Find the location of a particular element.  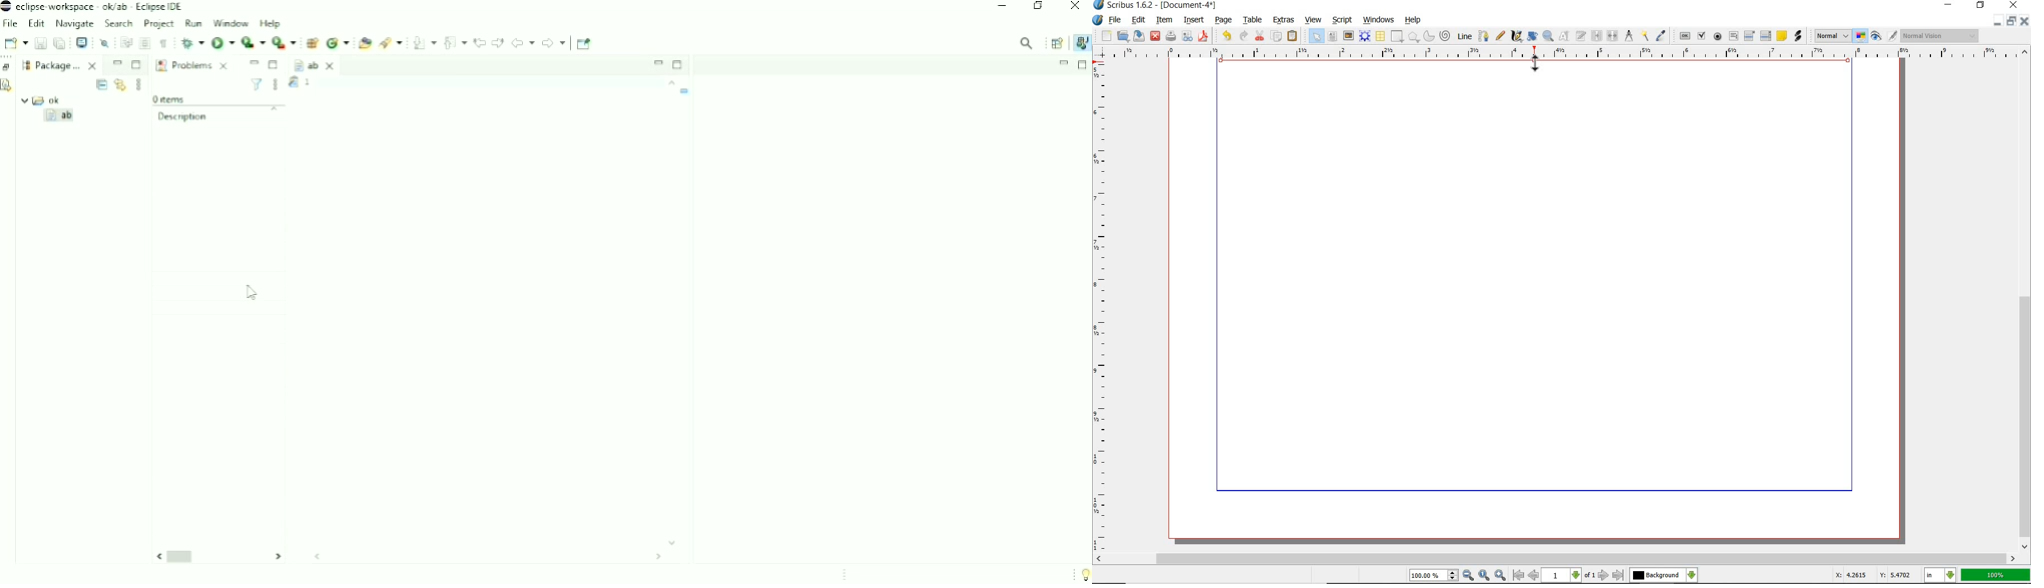

Minimize is located at coordinates (1064, 63).